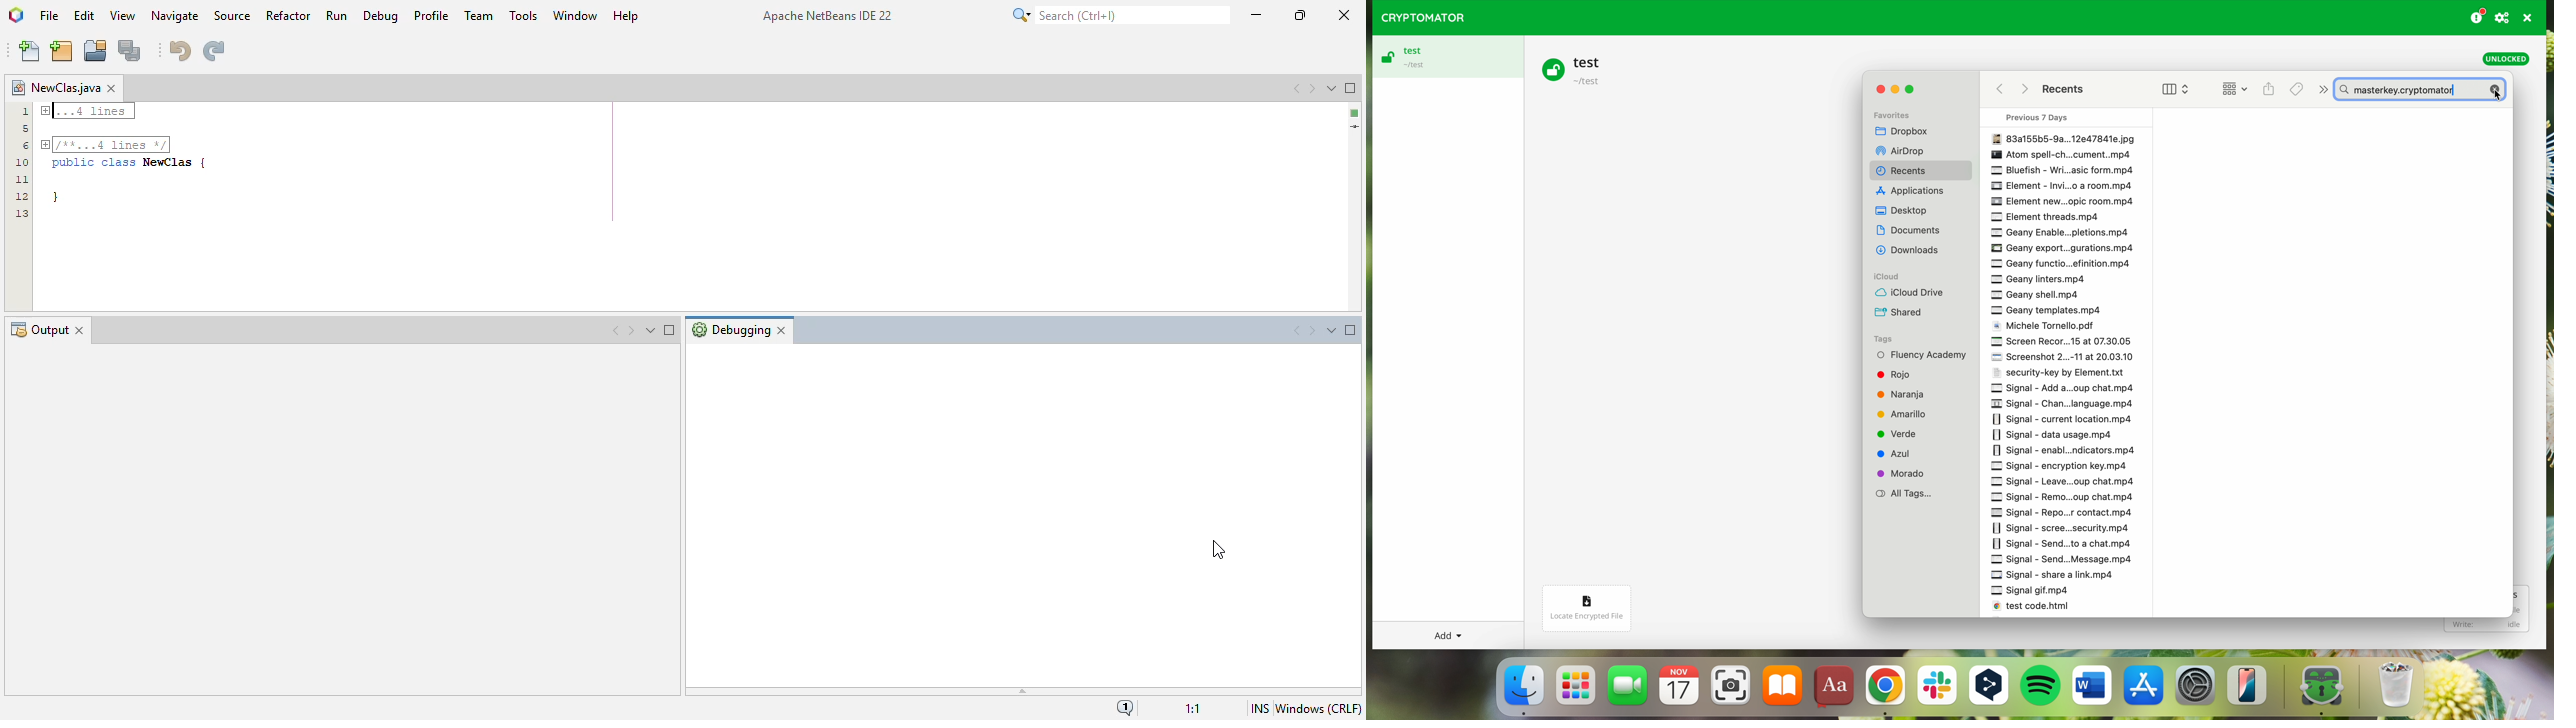  I want to click on signal encryption key, so click(2057, 466).